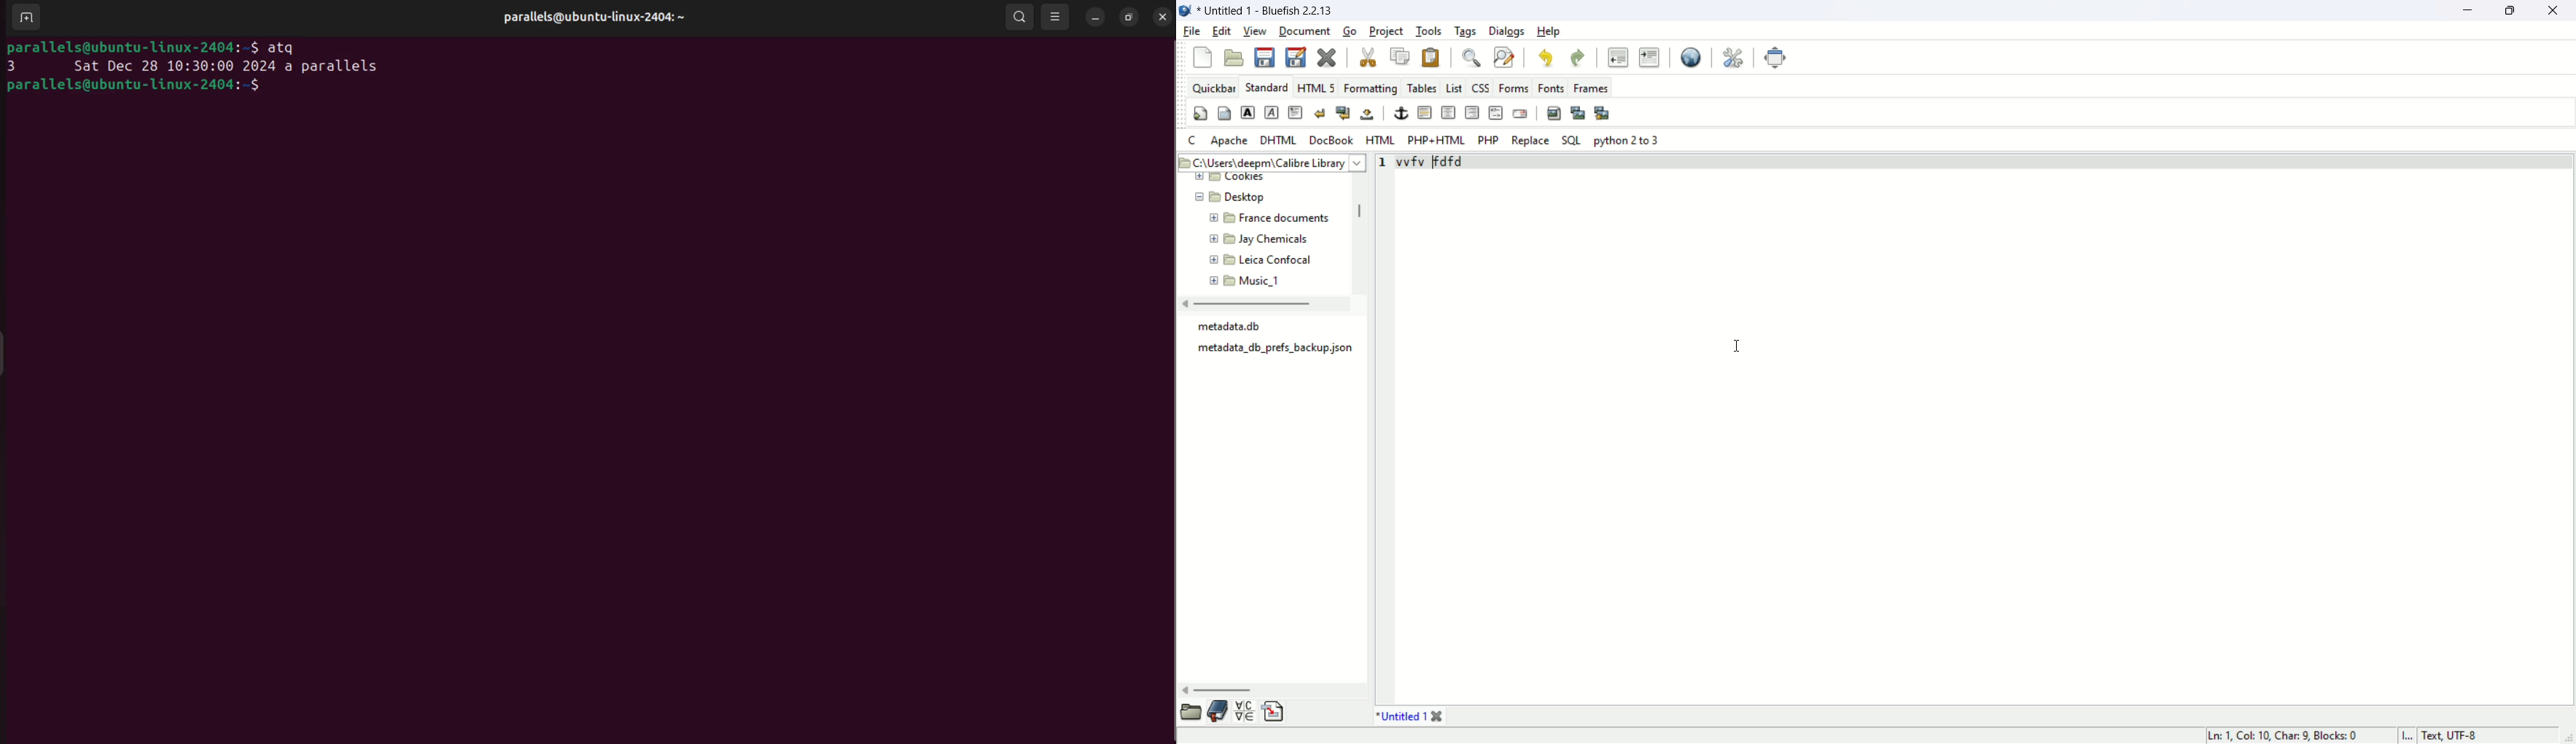  Describe the element at coordinates (1272, 690) in the screenshot. I see `scroll bar` at that location.